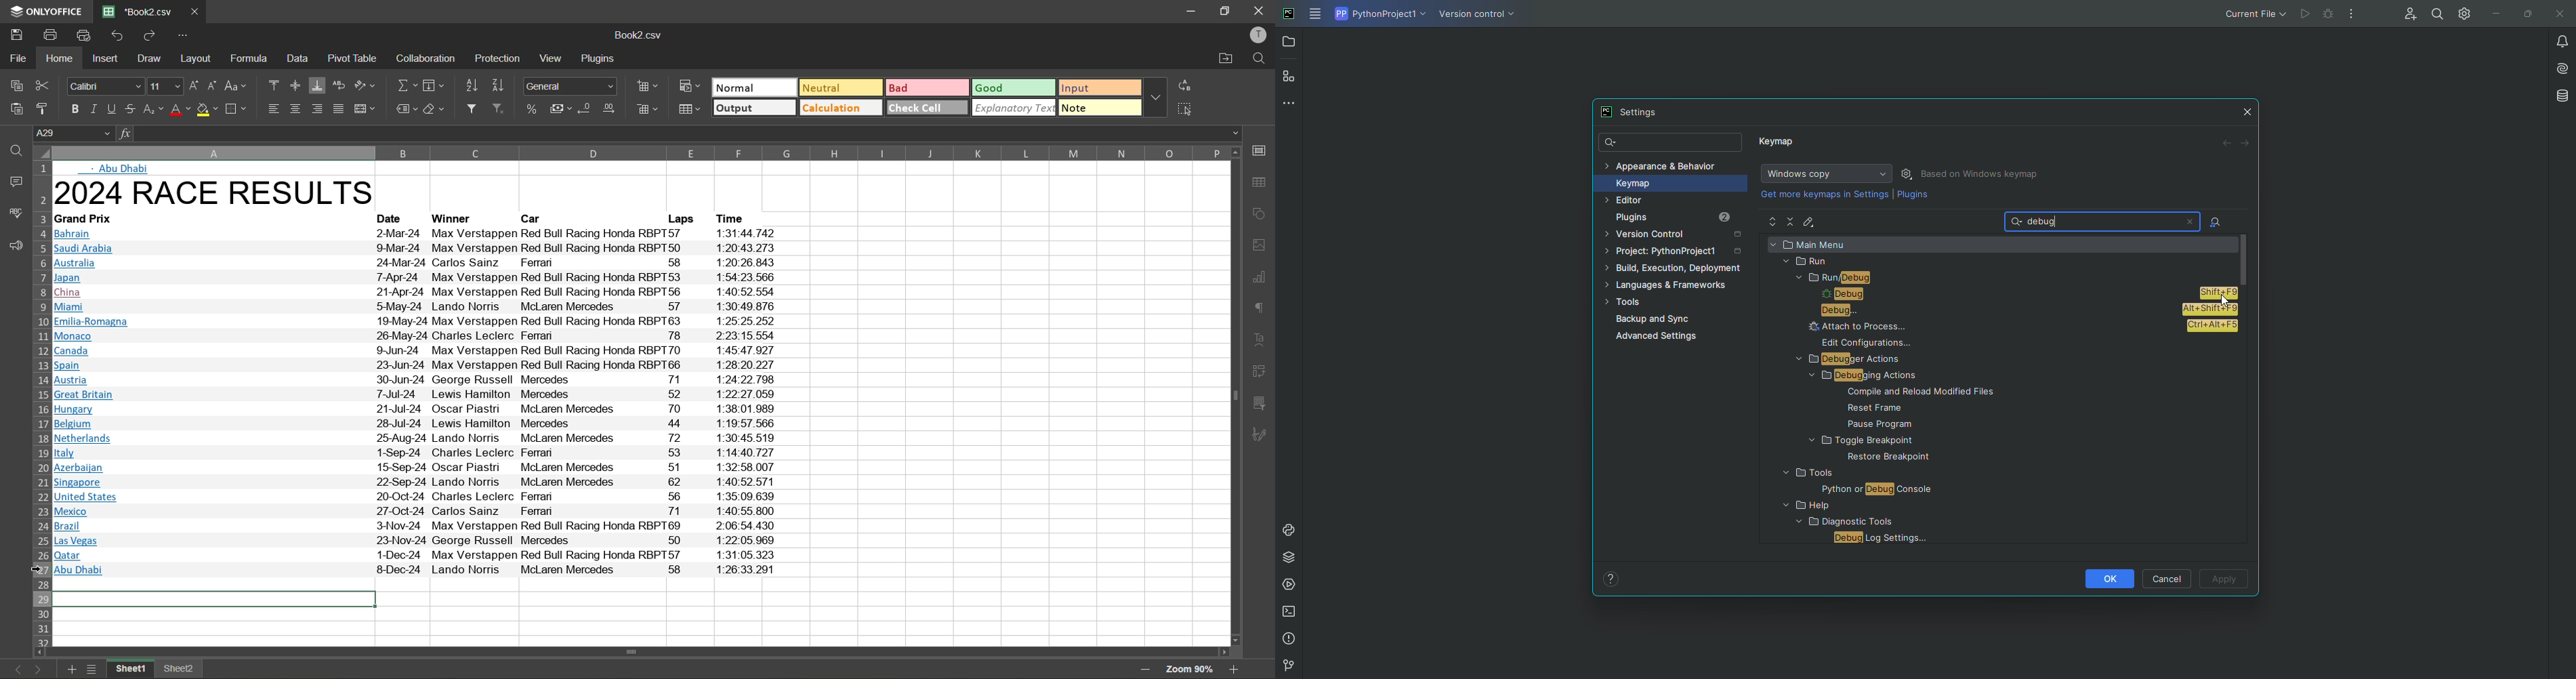 This screenshot has height=700, width=2576. Describe the element at coordinates (74, 132) in the screenshot. I see `cell address` at that location.